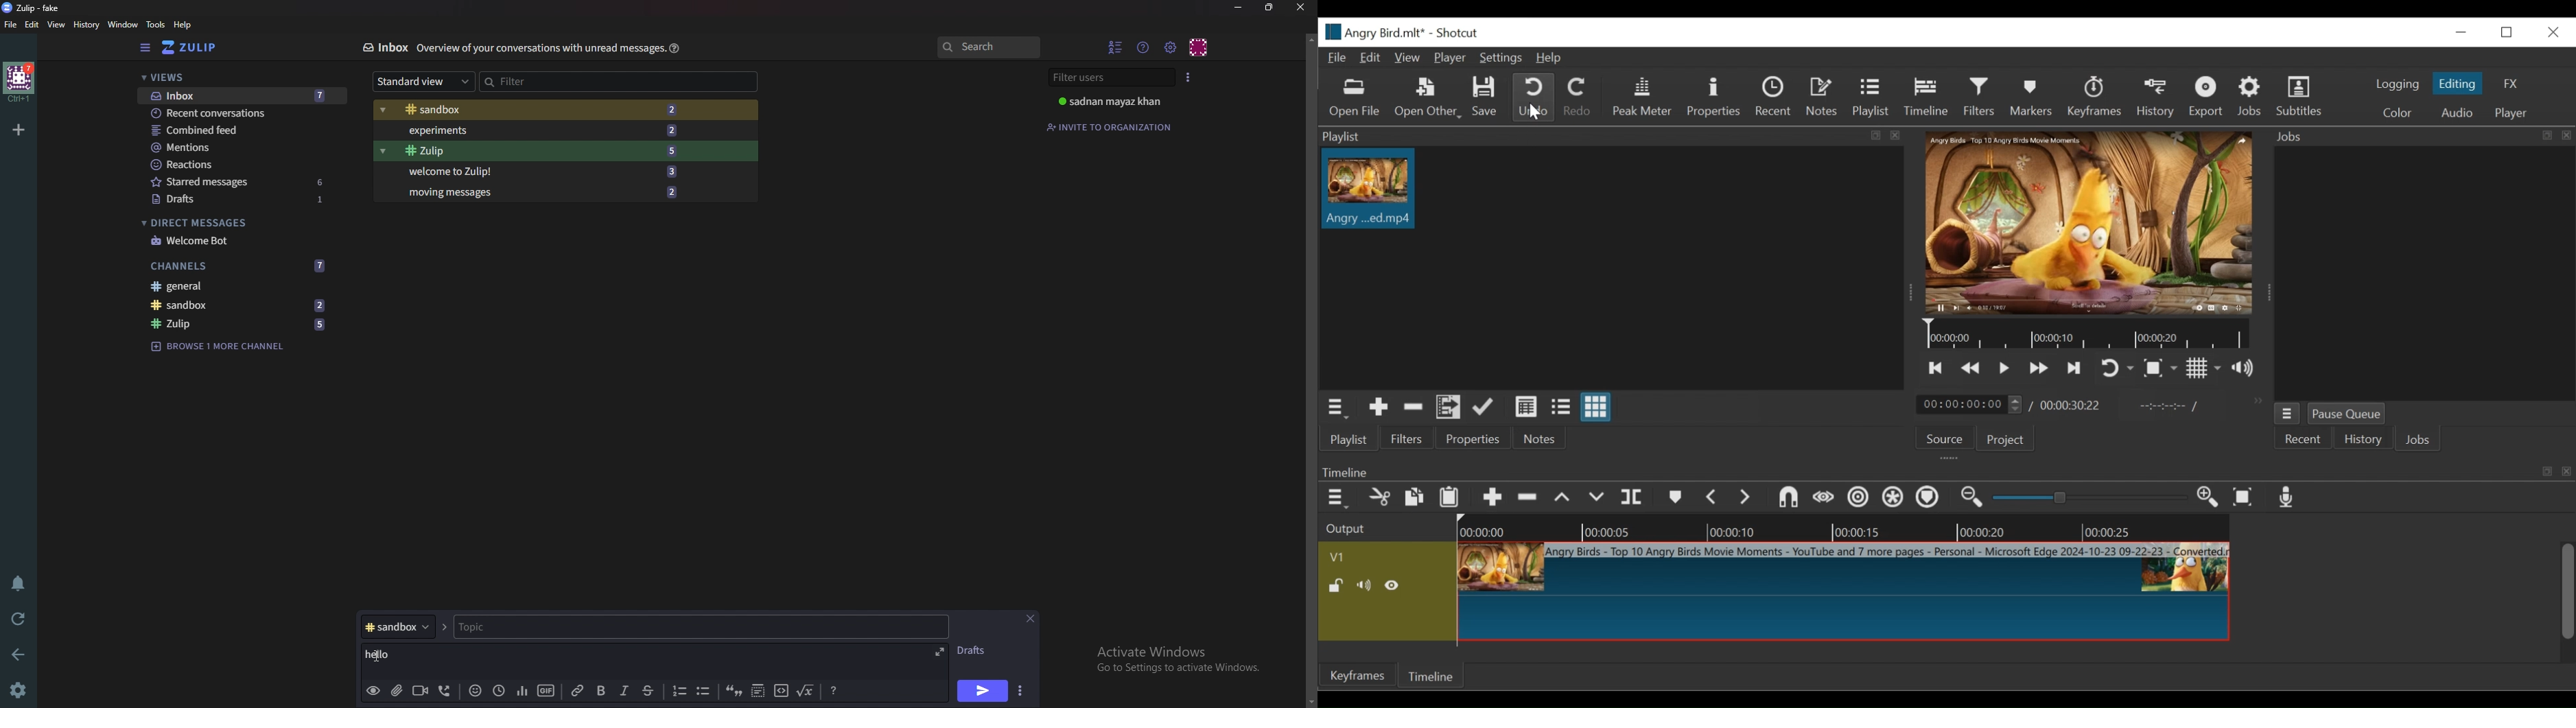 The width and height of the screenshot is (2576, 728). I want to click on Vertical Scroll bar, so click(2568, 591).